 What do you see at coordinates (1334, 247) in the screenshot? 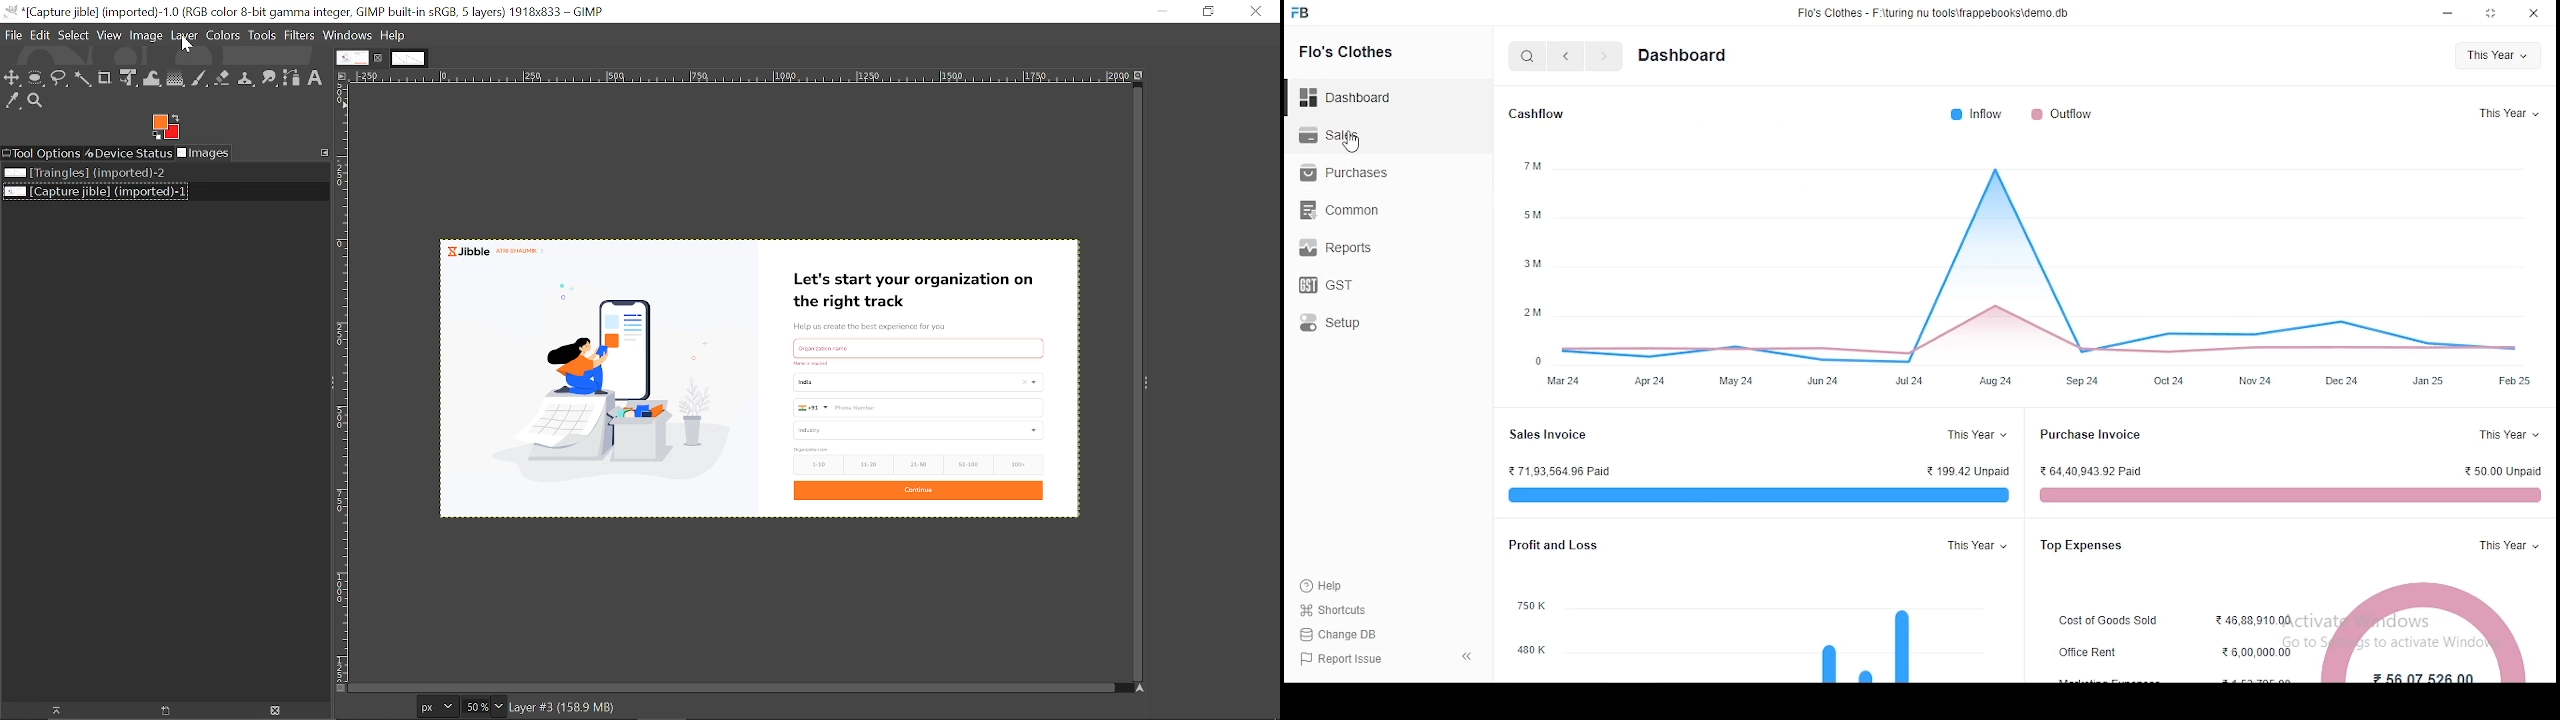
I see `reports` at bounding box center [1334, 247].